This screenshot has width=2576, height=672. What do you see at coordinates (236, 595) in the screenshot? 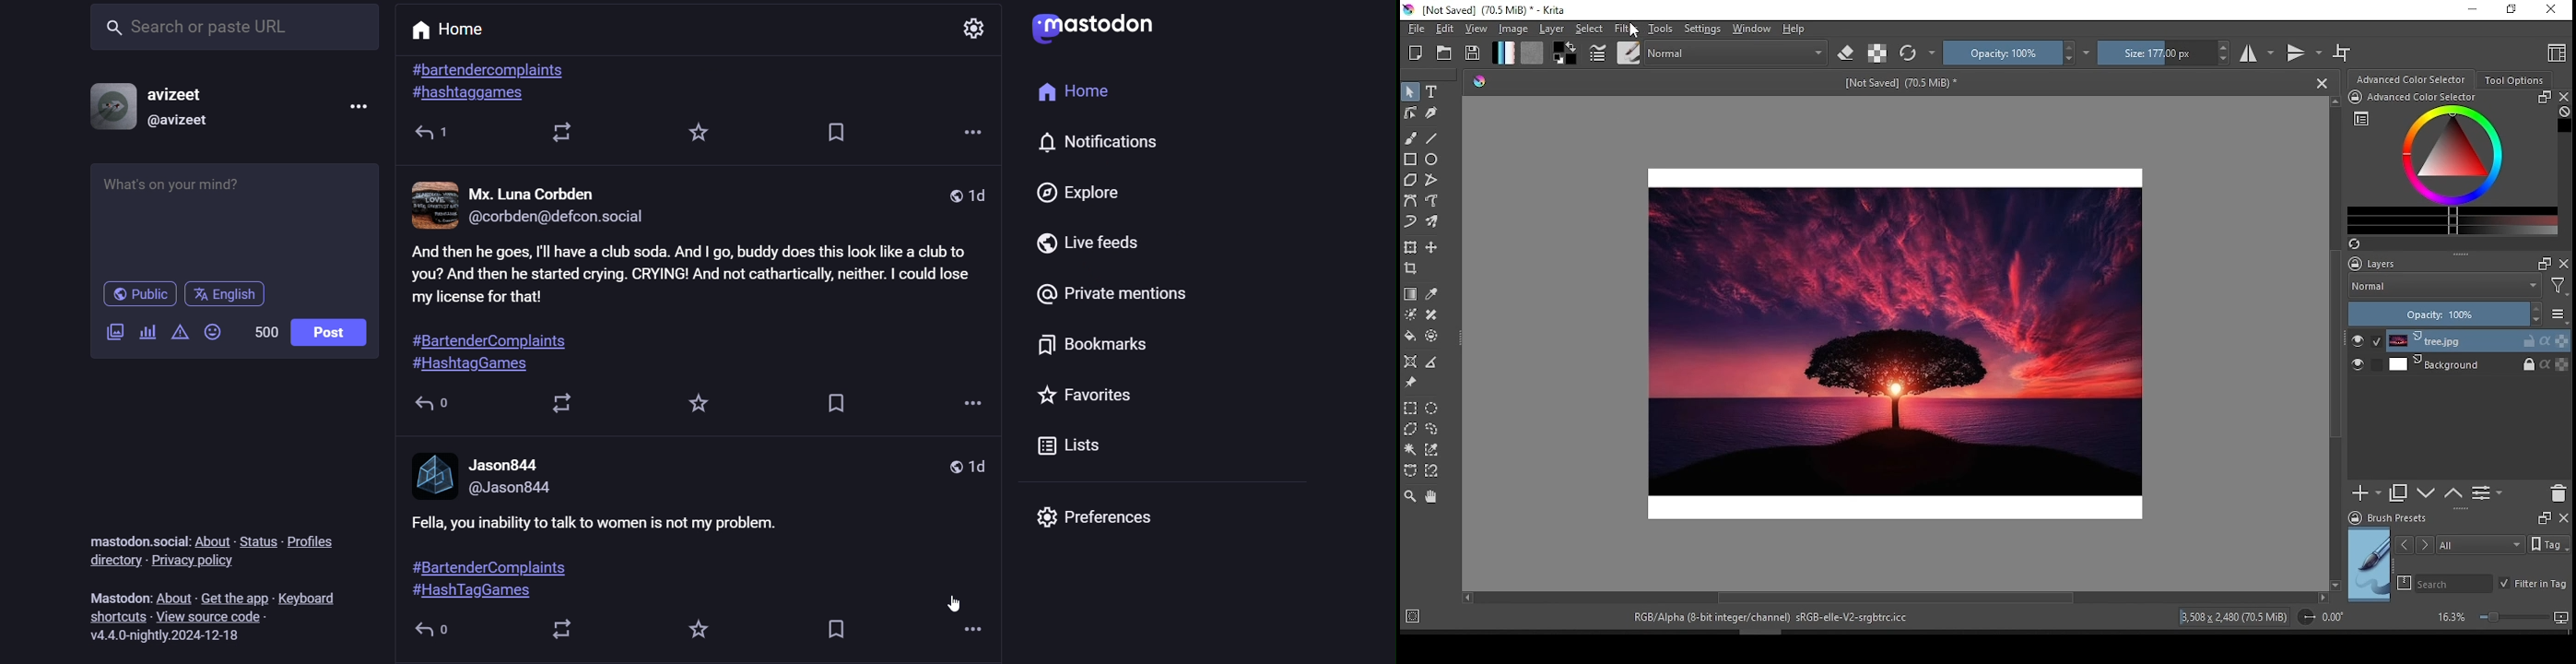
I see `get the app` at bounding box center [236, 595].